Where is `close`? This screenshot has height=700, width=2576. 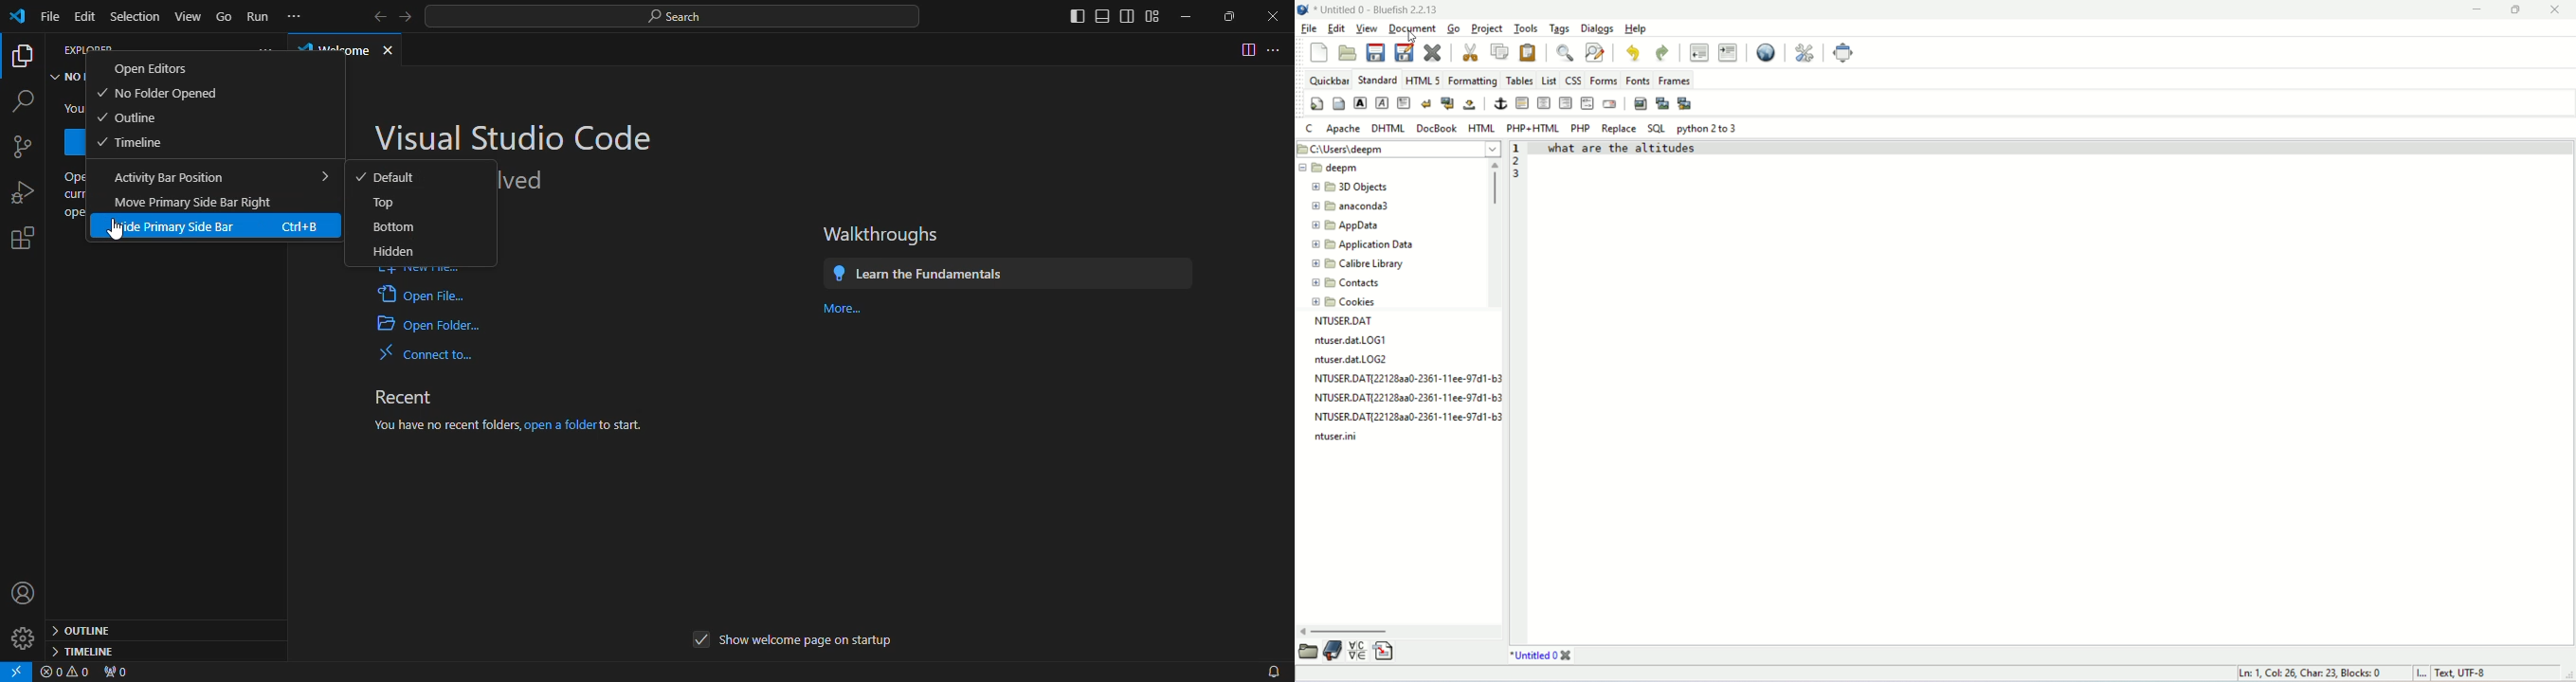
close is located at coordinates (1265, 15).